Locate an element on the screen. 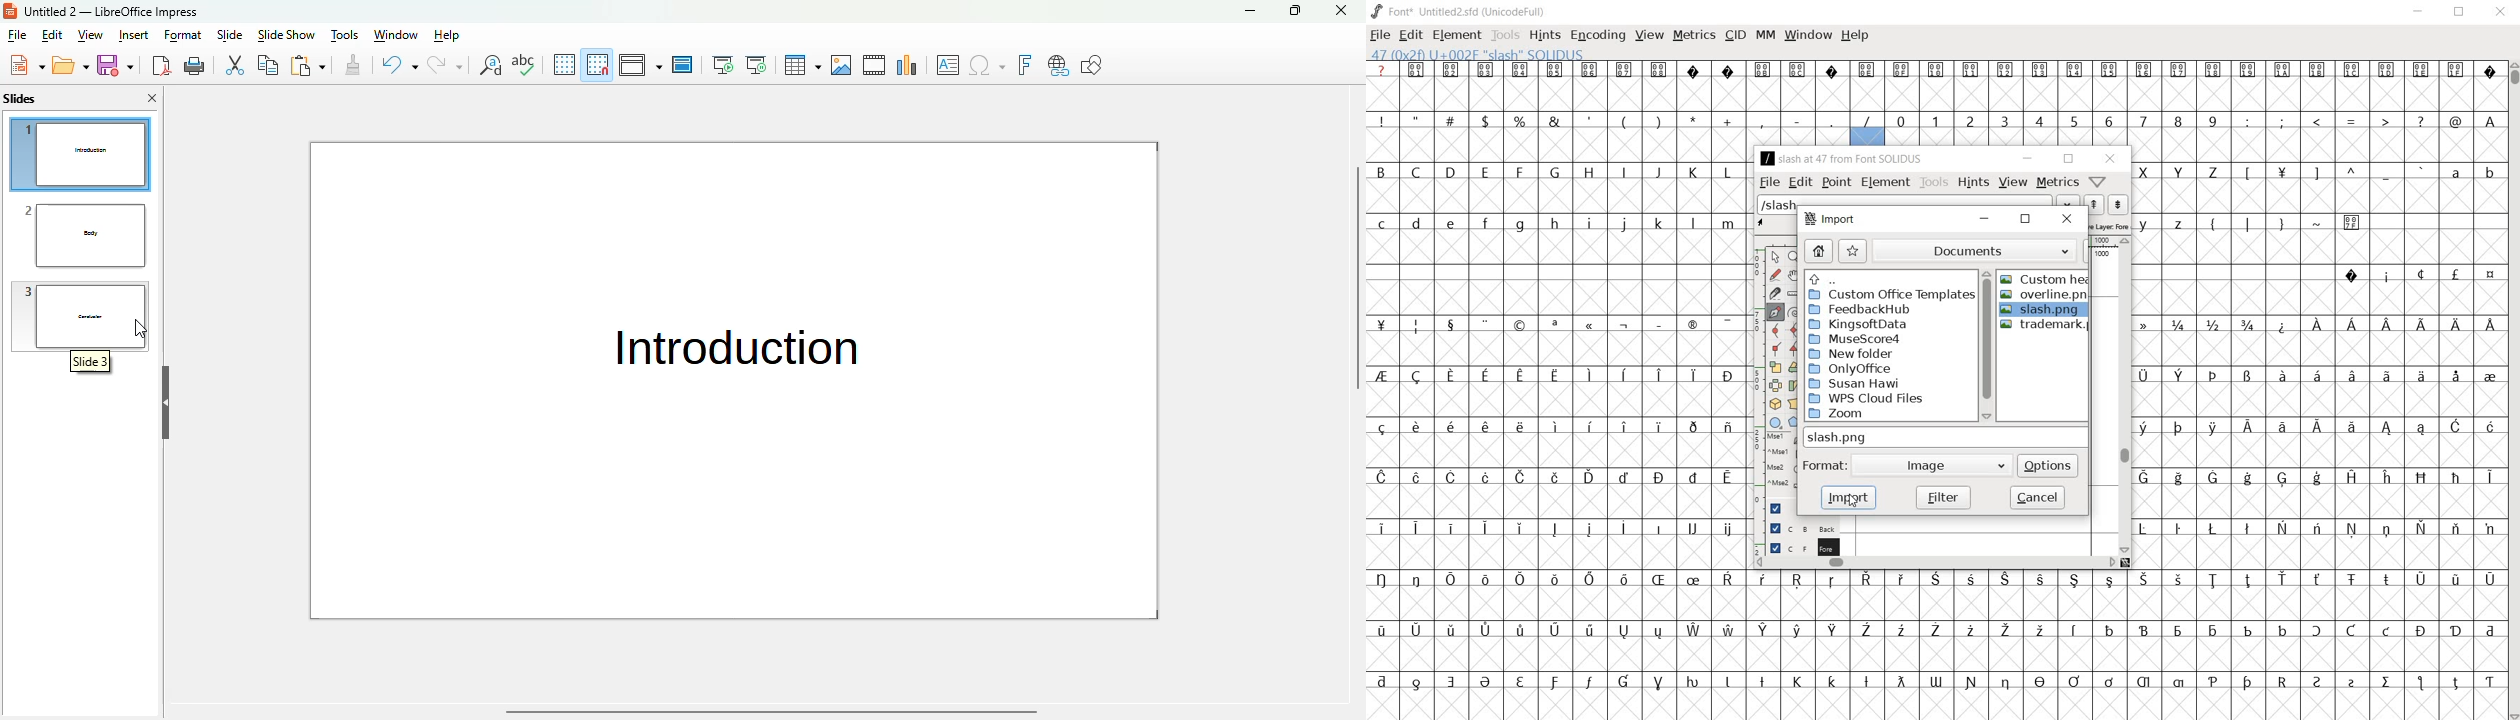  show draw functions is located at coordinates (1093, 65).